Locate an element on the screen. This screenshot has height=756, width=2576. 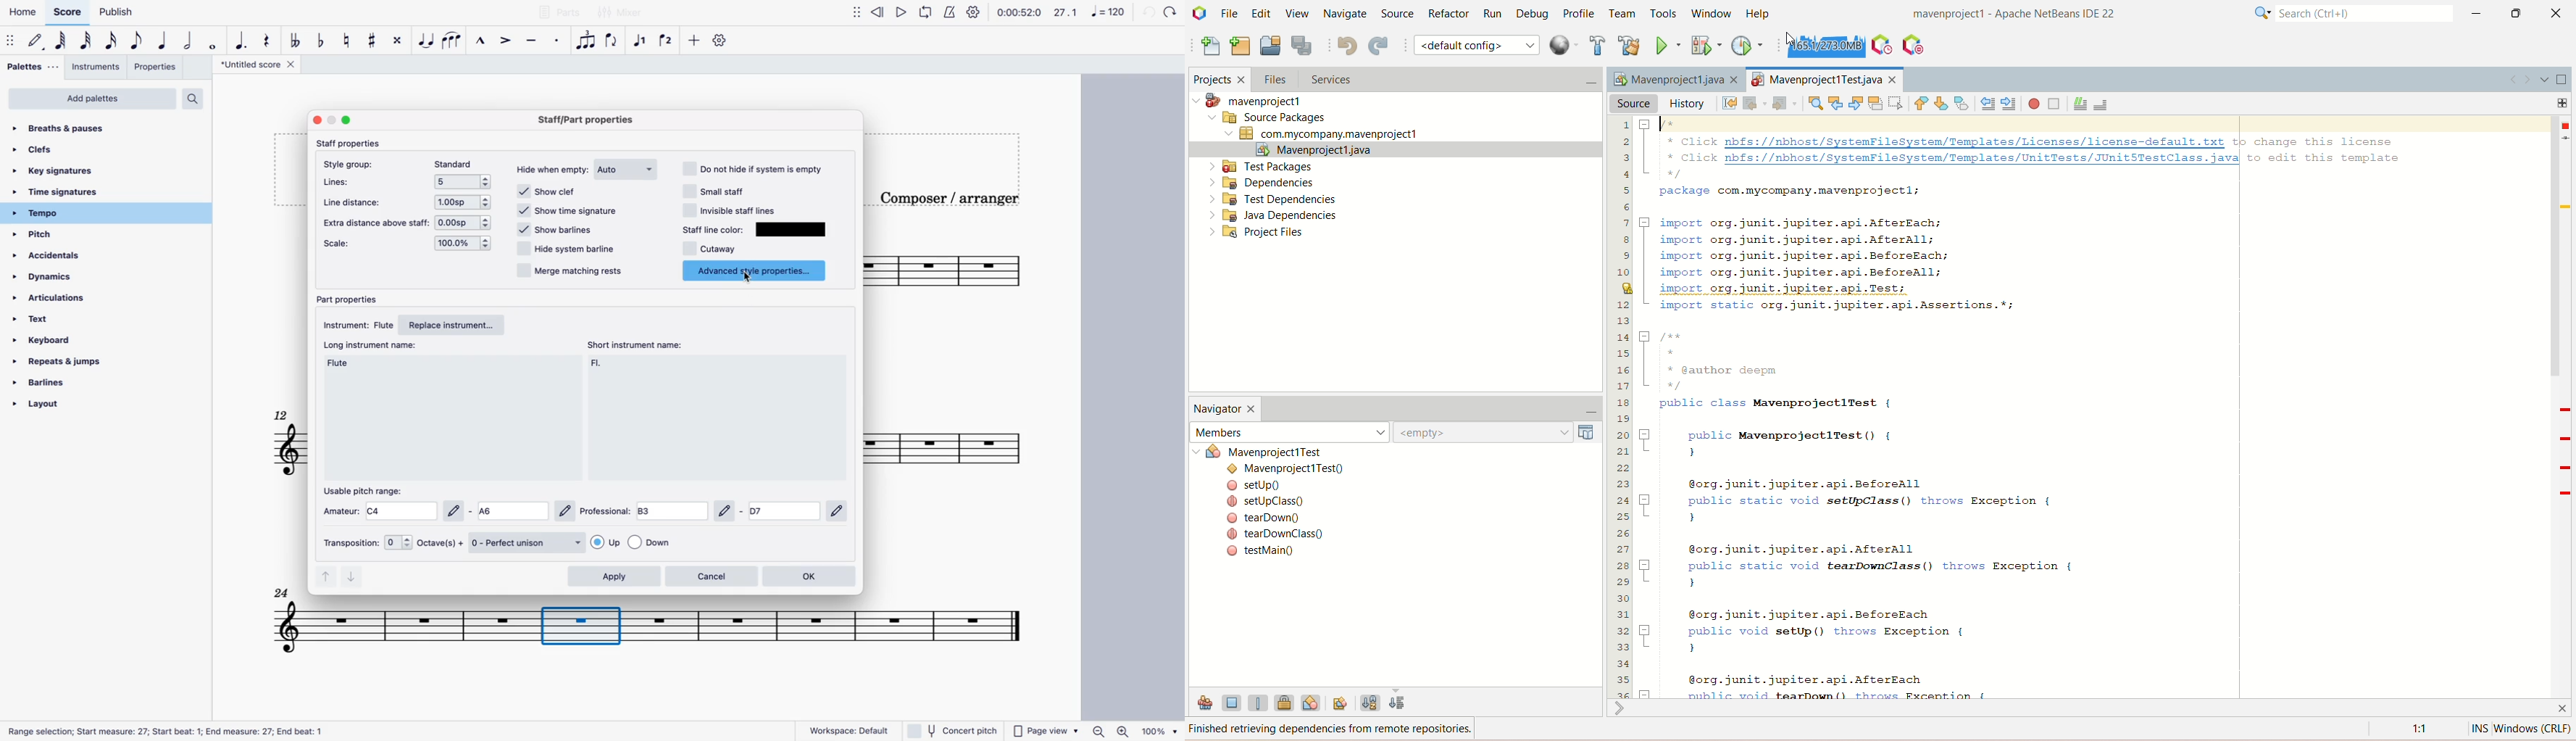
files is located at coordinates (1272, 80).